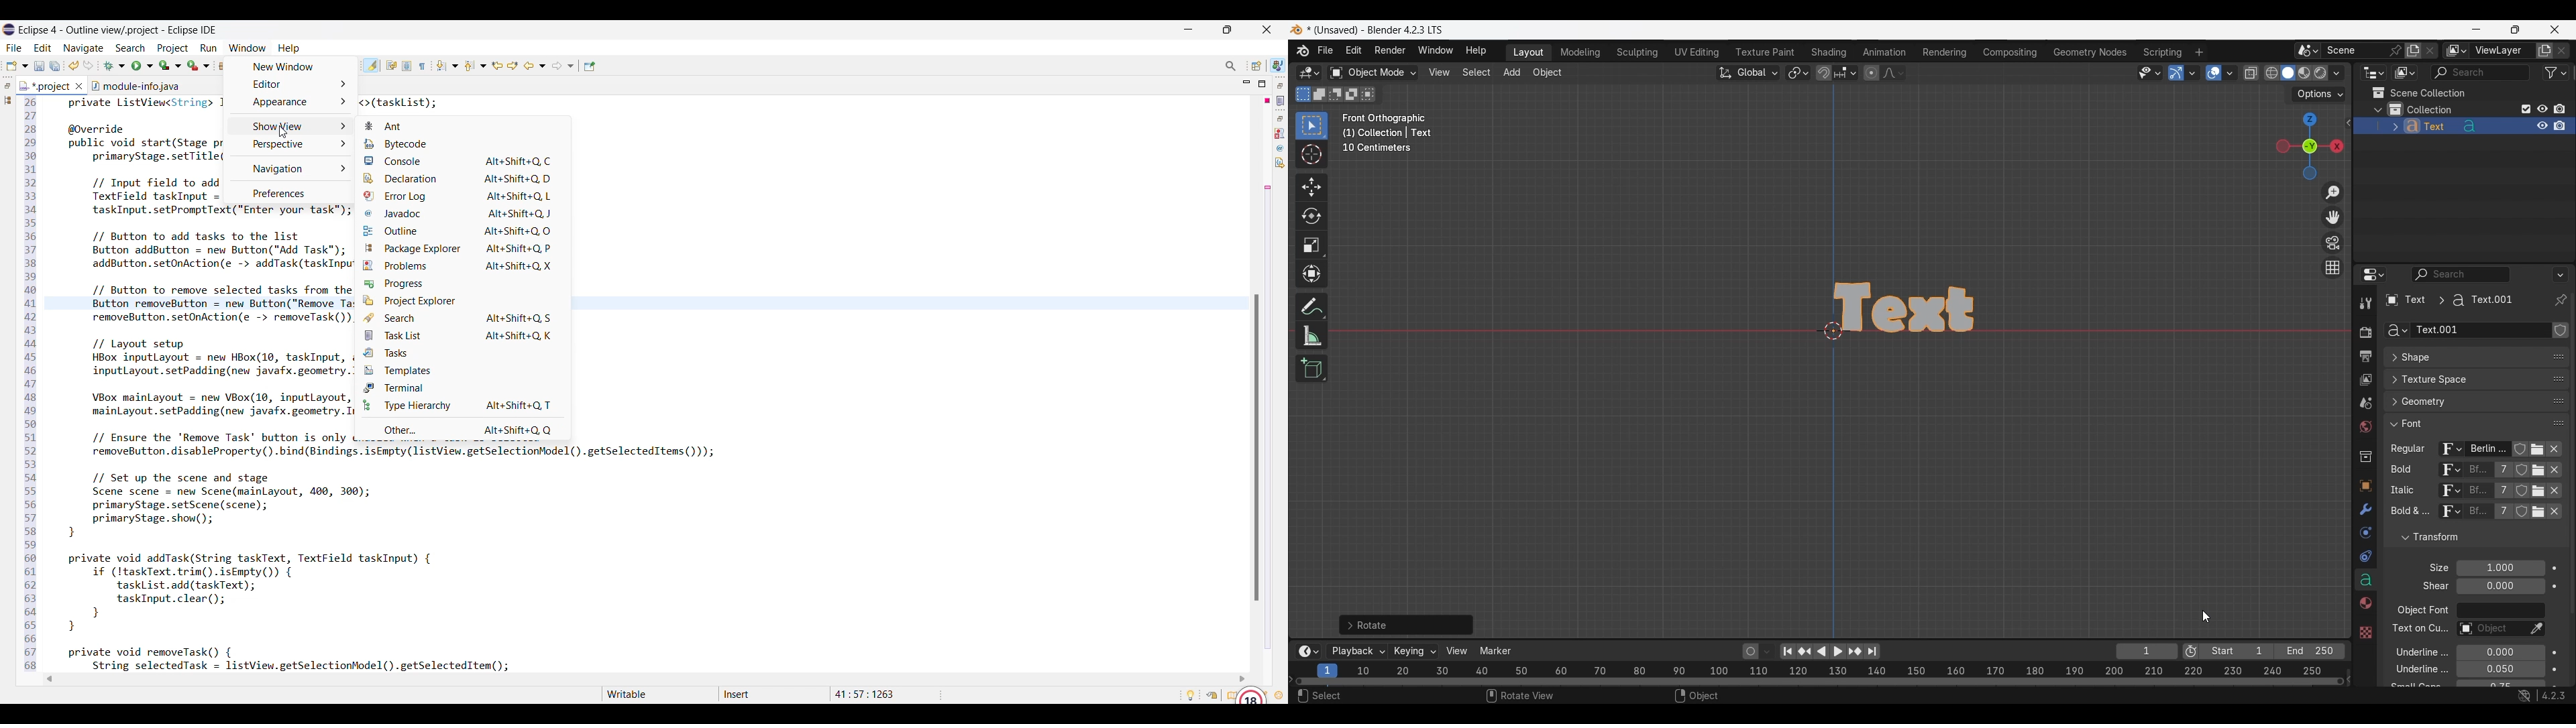 This screenshot has width=2576, height=728. I want to click on Show interface in a smaller tab, so click(2515, 29).